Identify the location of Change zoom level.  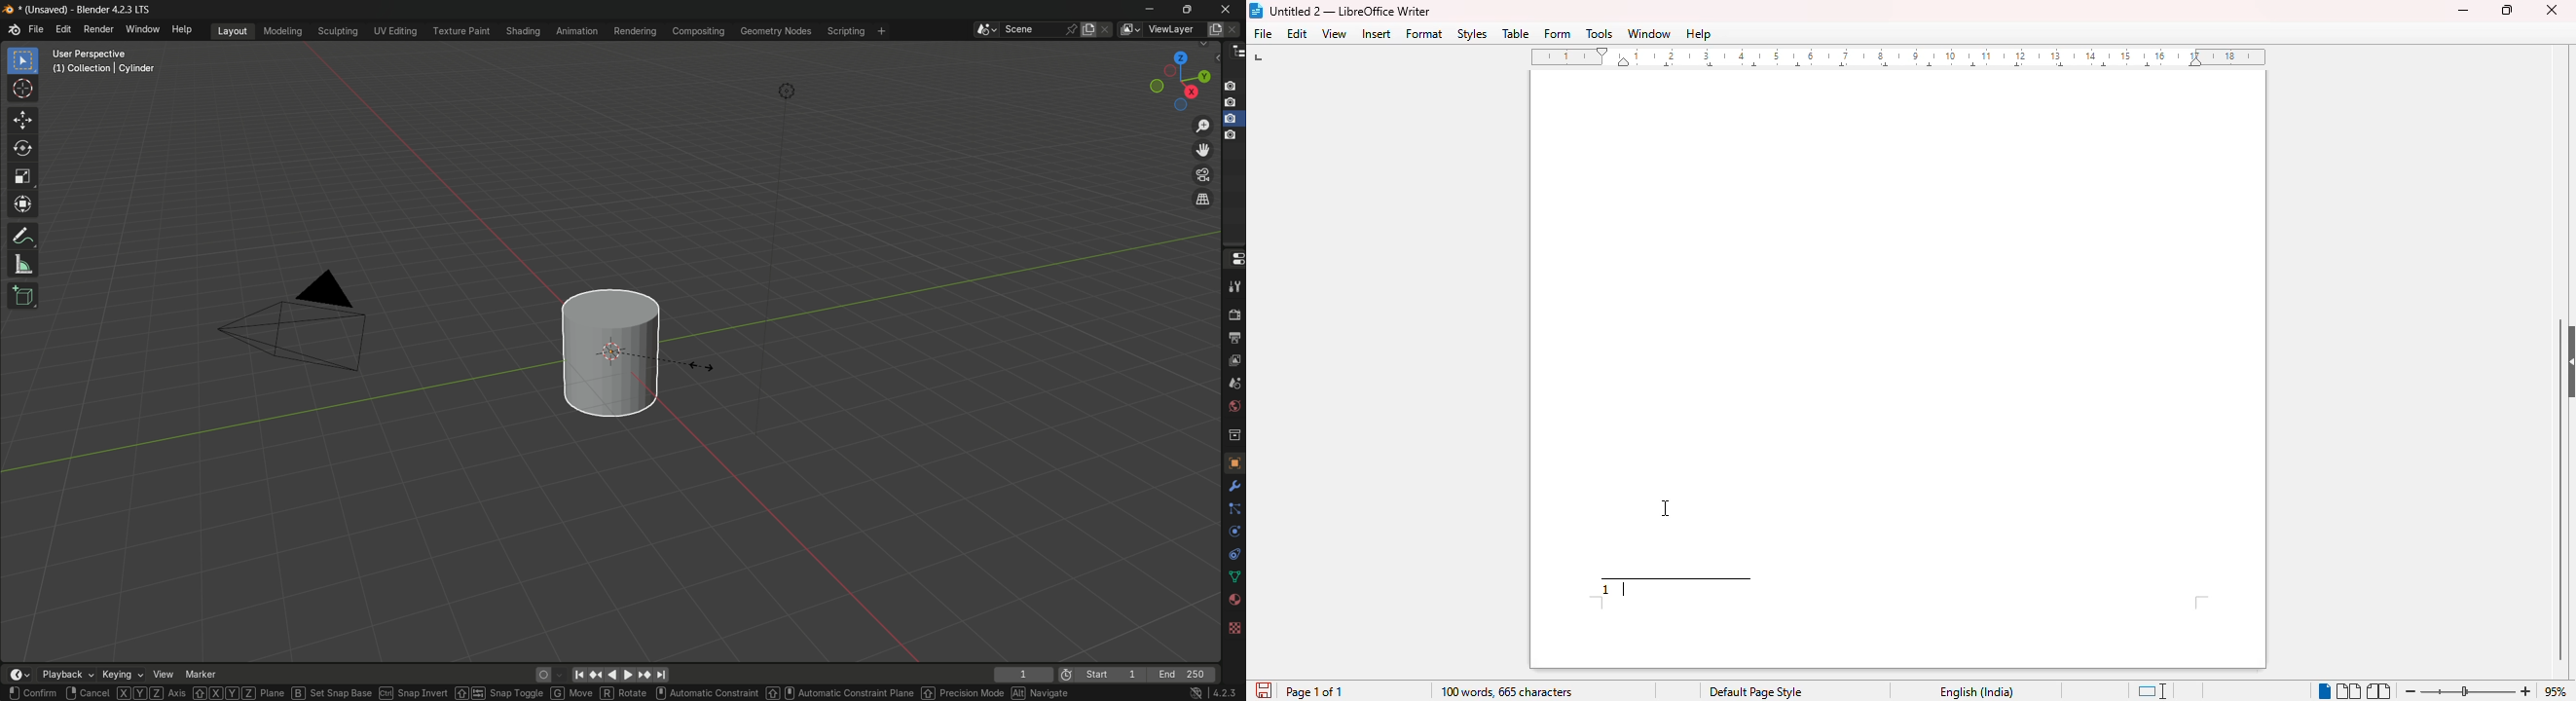
(2470, 688).